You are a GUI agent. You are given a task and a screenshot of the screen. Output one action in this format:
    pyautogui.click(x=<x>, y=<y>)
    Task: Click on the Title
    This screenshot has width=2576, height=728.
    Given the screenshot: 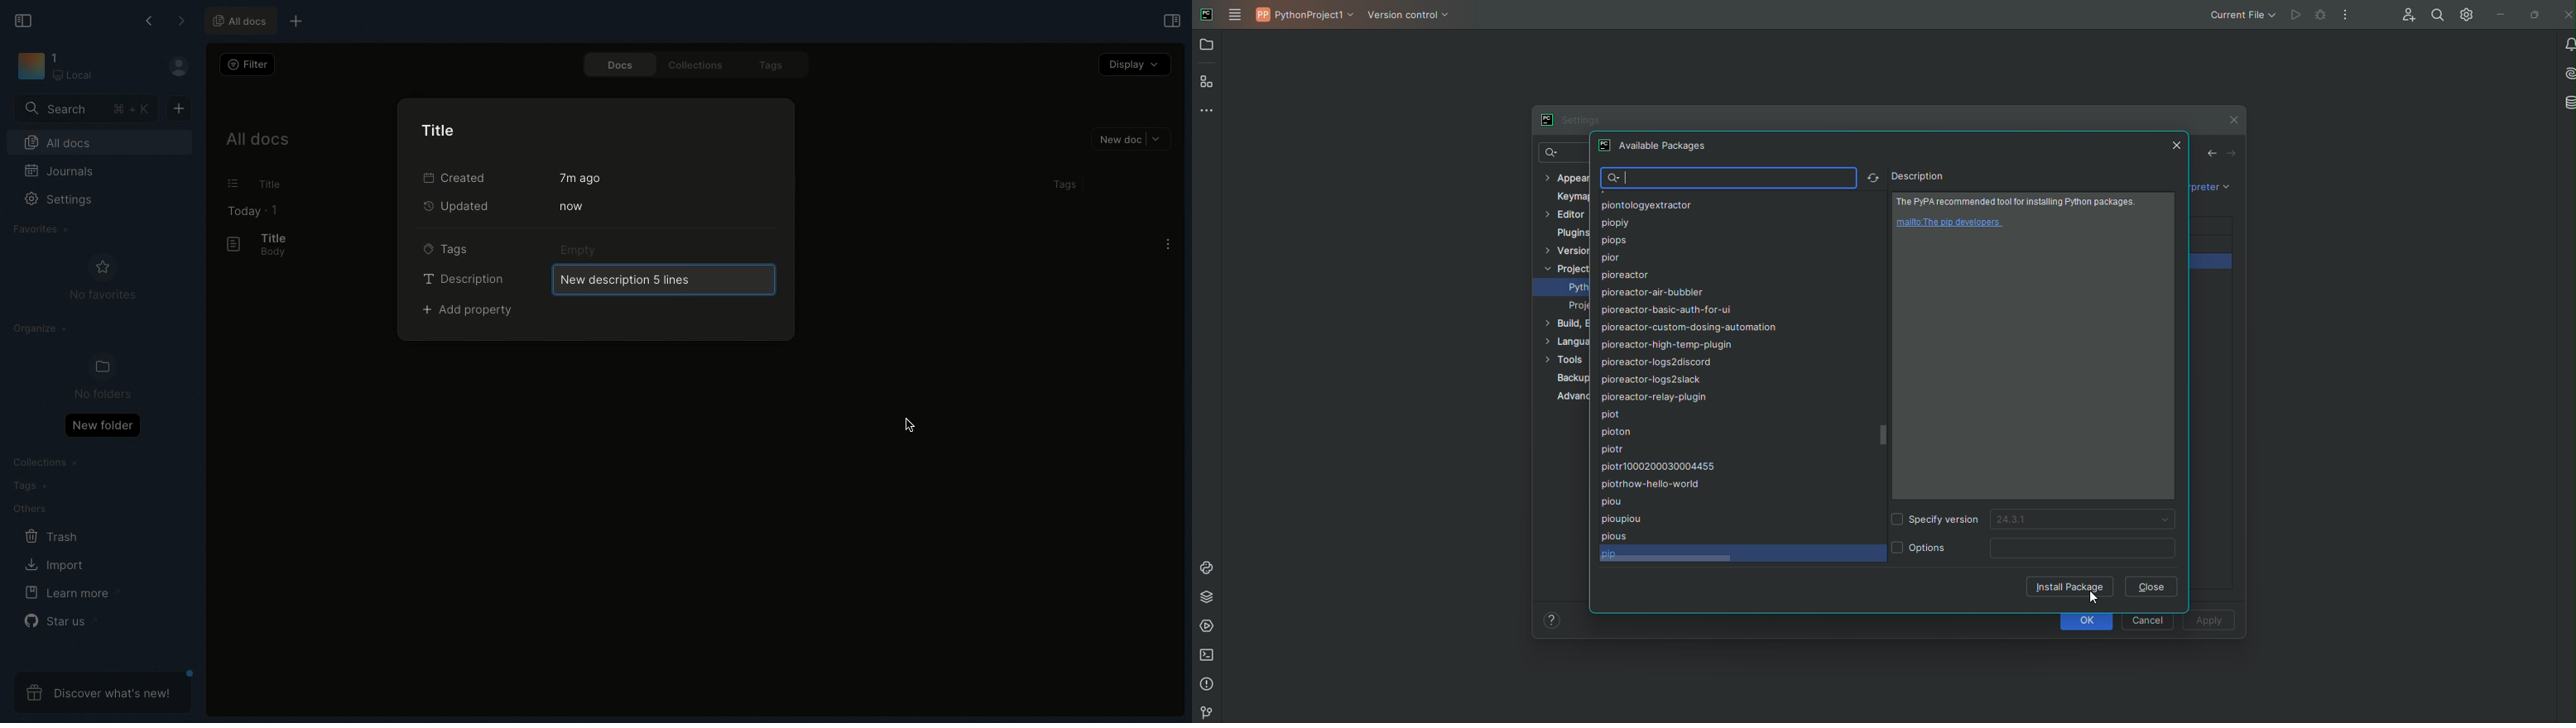 What is the action you would take?
    pyautogui.click(x=272, y=237)
    